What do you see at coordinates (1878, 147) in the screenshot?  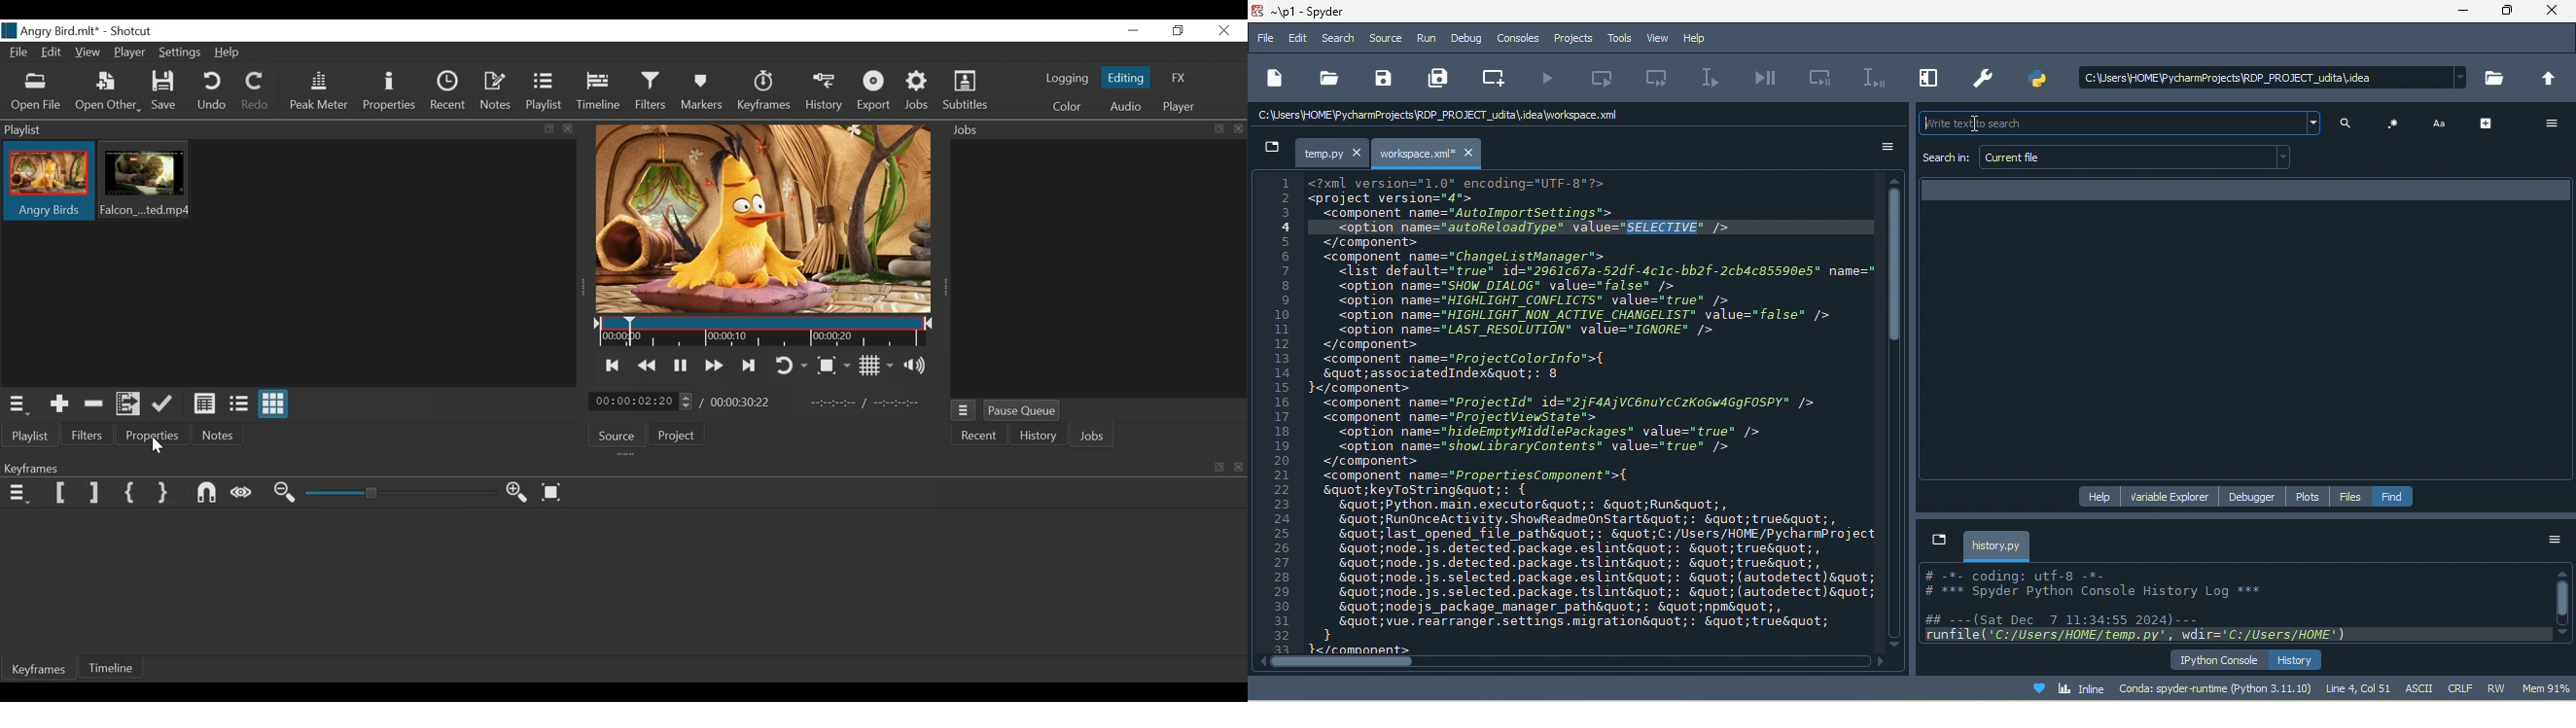 I see `option` at bounding box center [1878, 147].